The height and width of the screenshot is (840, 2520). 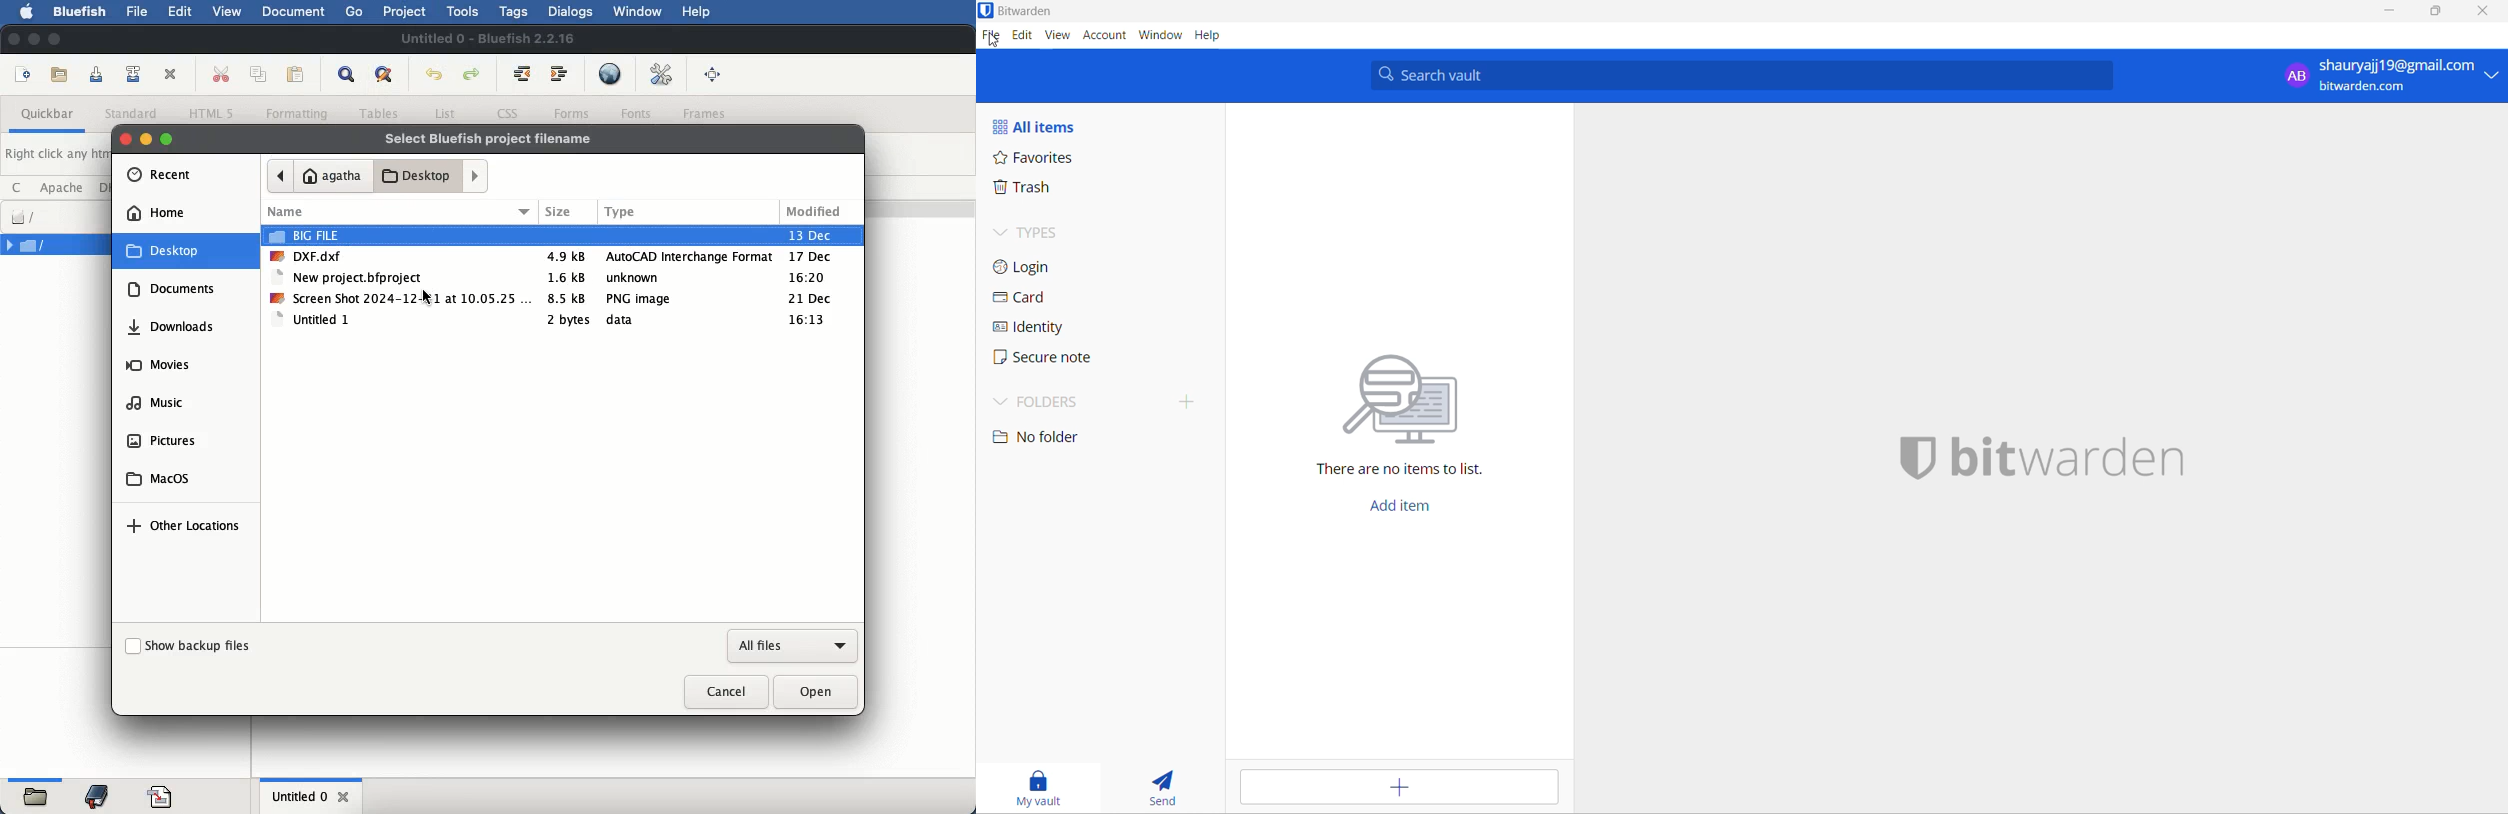 I want to click on indent, so click(x=559, y=74).